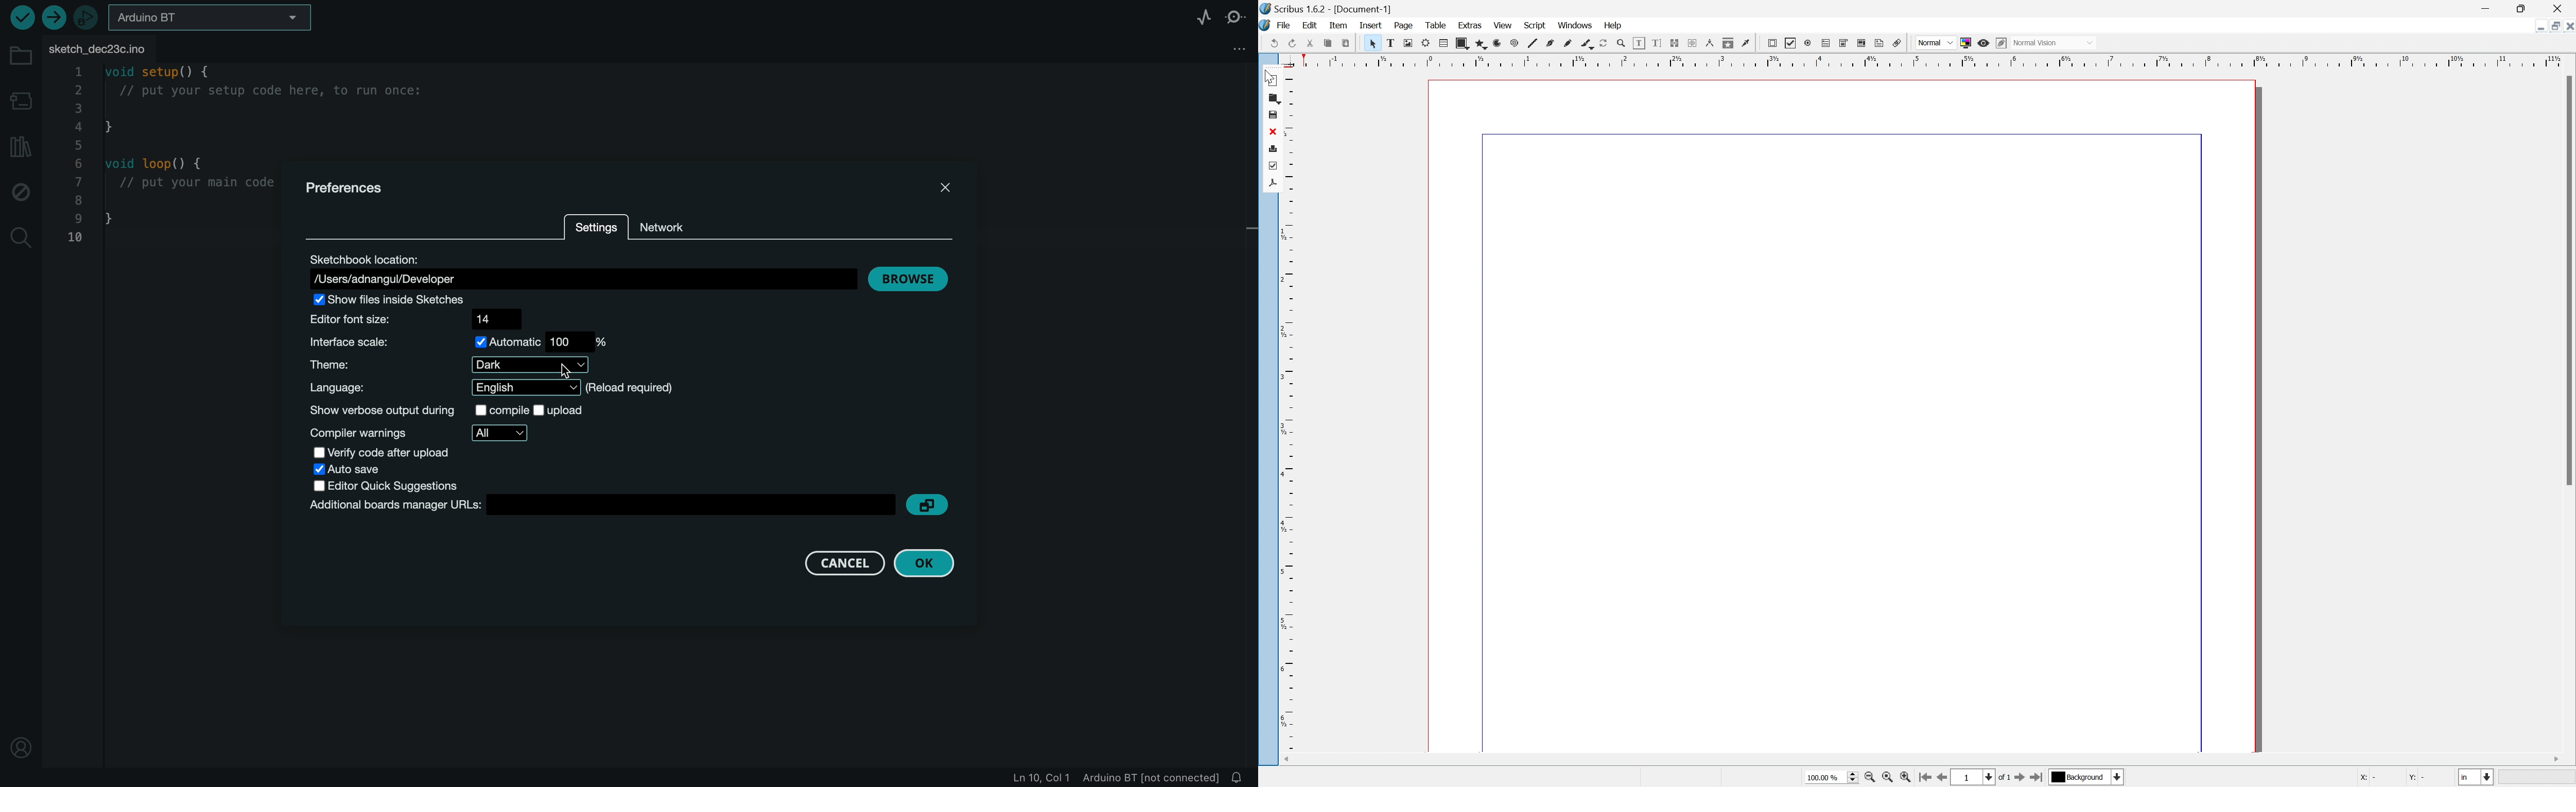 This screenshot has height=812, width=2576. What do you see at coordinates (1709, 42) in the screenshot?
I see `calligraphy line` at bounding box center [1709, 42].